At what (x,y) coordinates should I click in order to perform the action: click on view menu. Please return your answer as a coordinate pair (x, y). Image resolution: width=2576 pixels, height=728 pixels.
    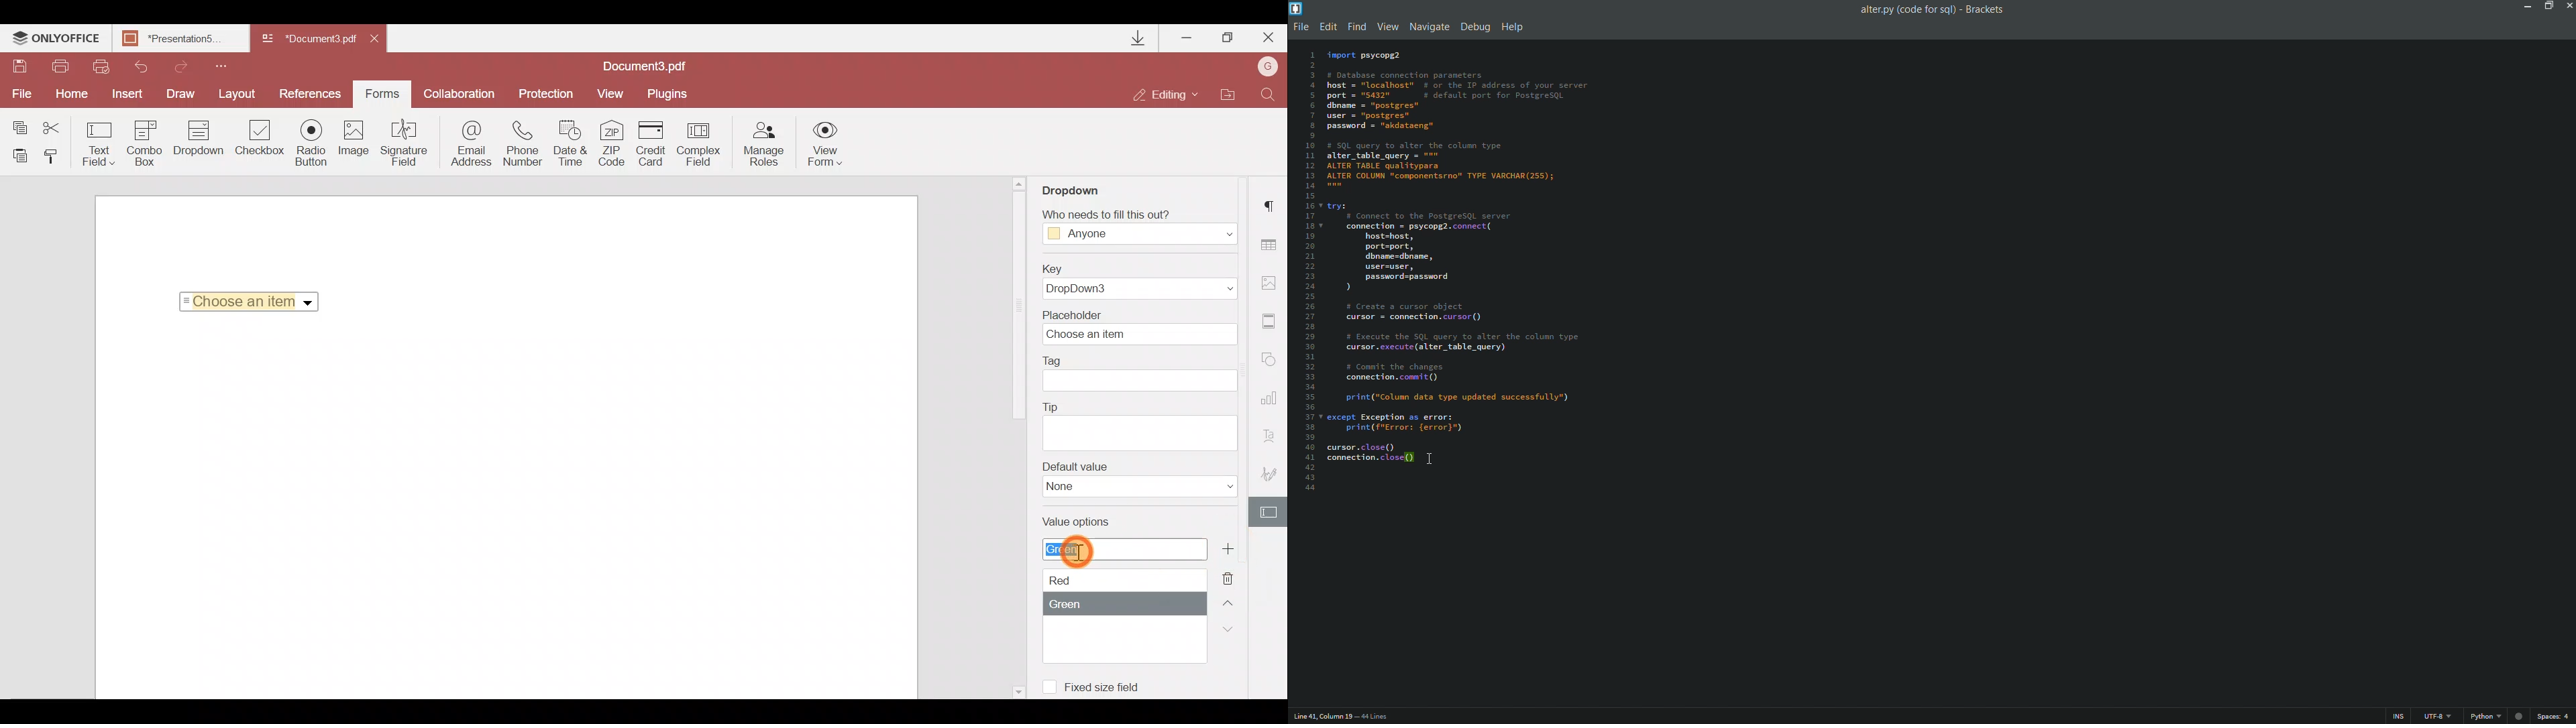
    Looking at the image, I should click on (1389, 27).